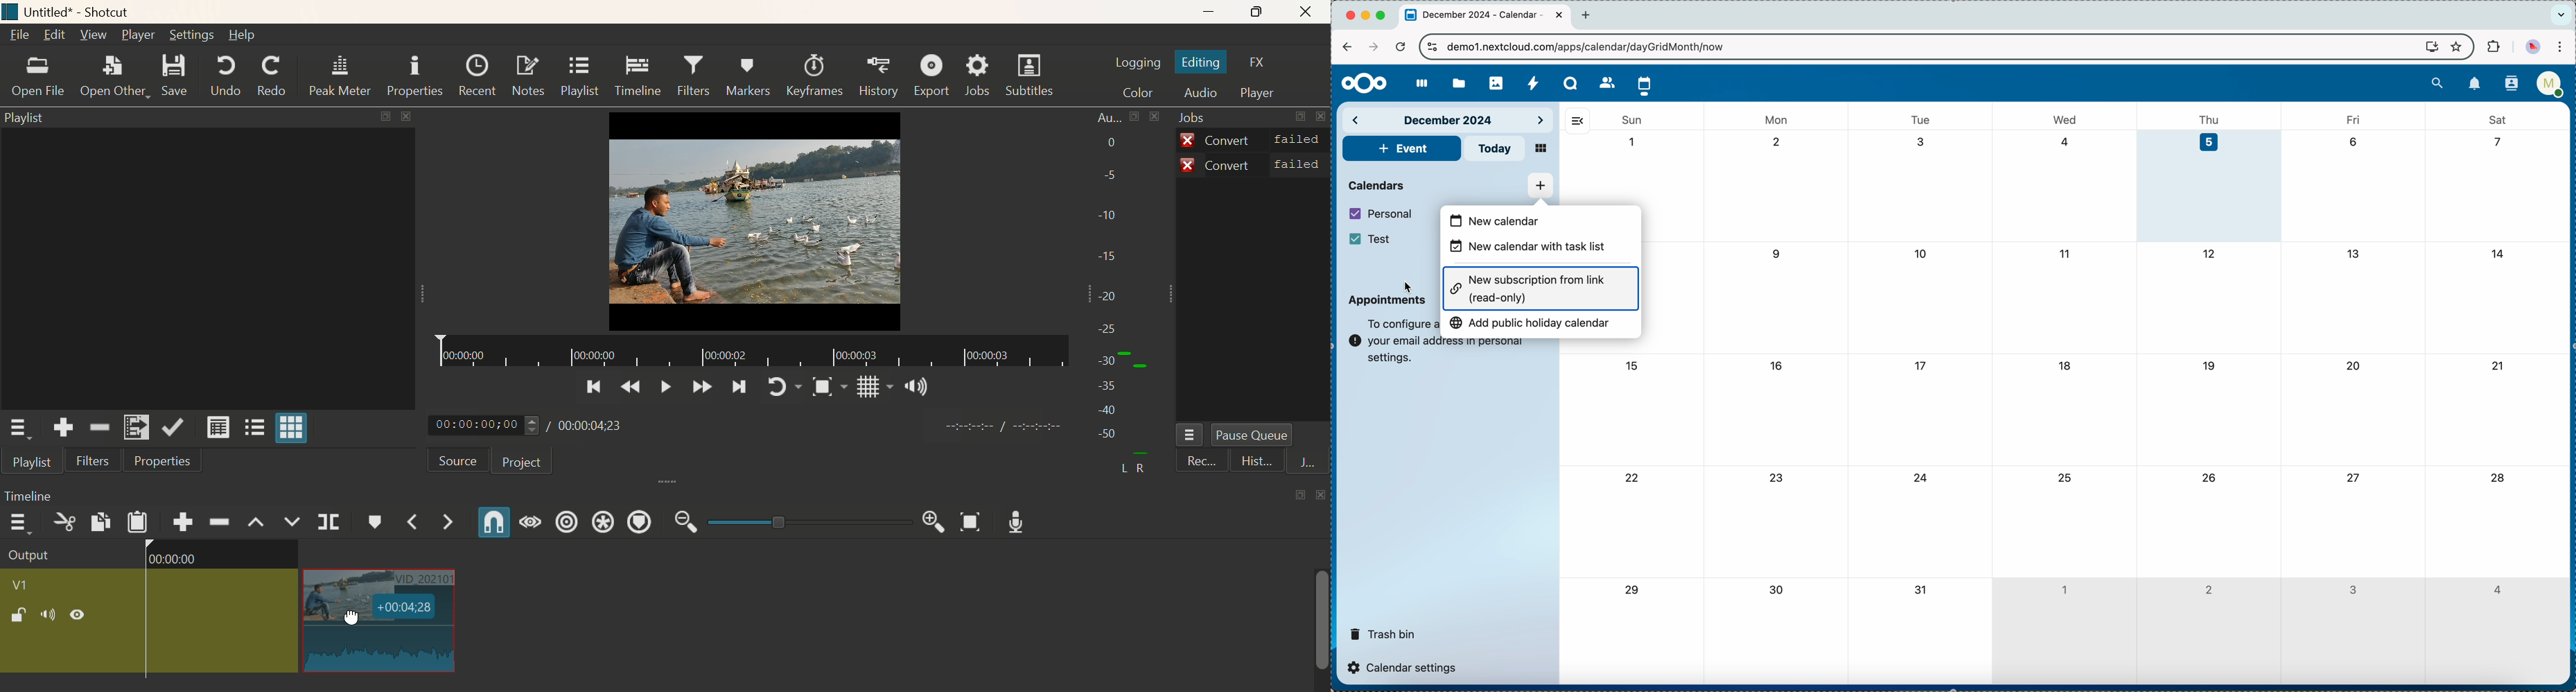 Image resolution: width=2576 pixels, height=700 pixels. What do you see at coordinates (1631, 366) in the screenshot?
I see `15` at bounding box center [1631, 366].